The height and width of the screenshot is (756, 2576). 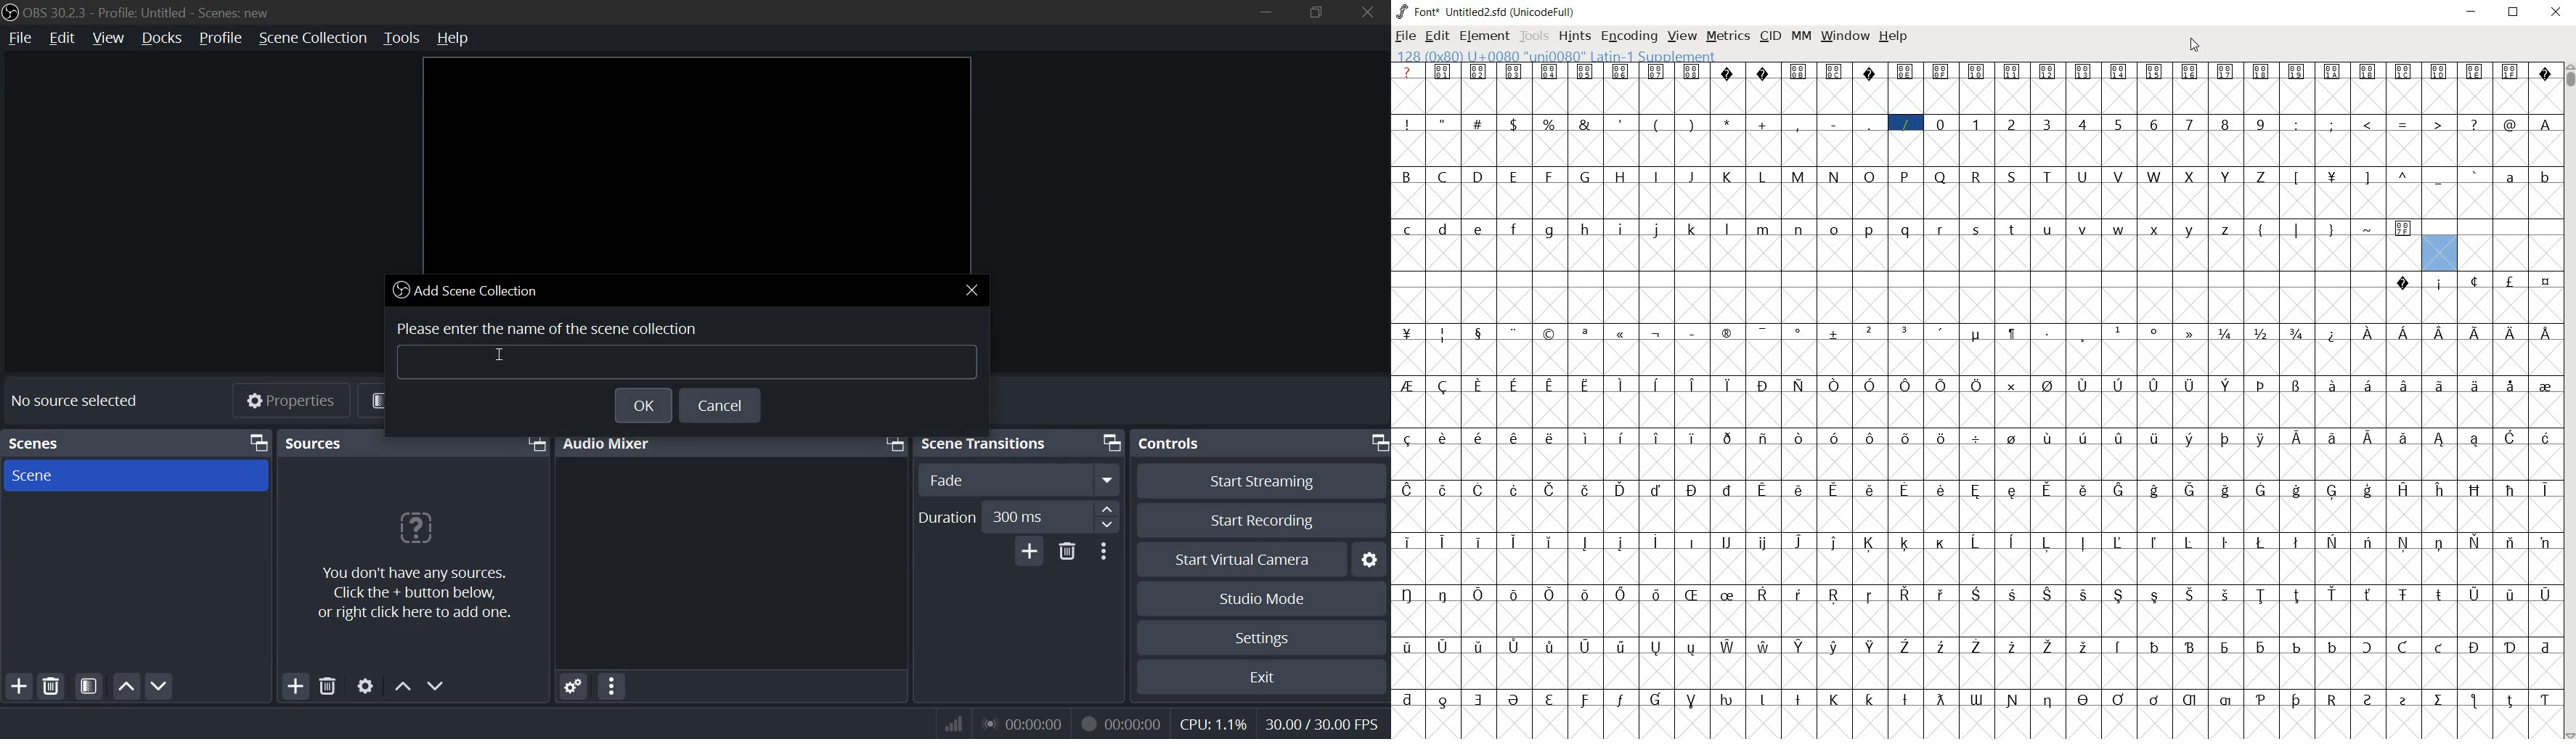 I want to click on bring front, so click(x=892, y=442).